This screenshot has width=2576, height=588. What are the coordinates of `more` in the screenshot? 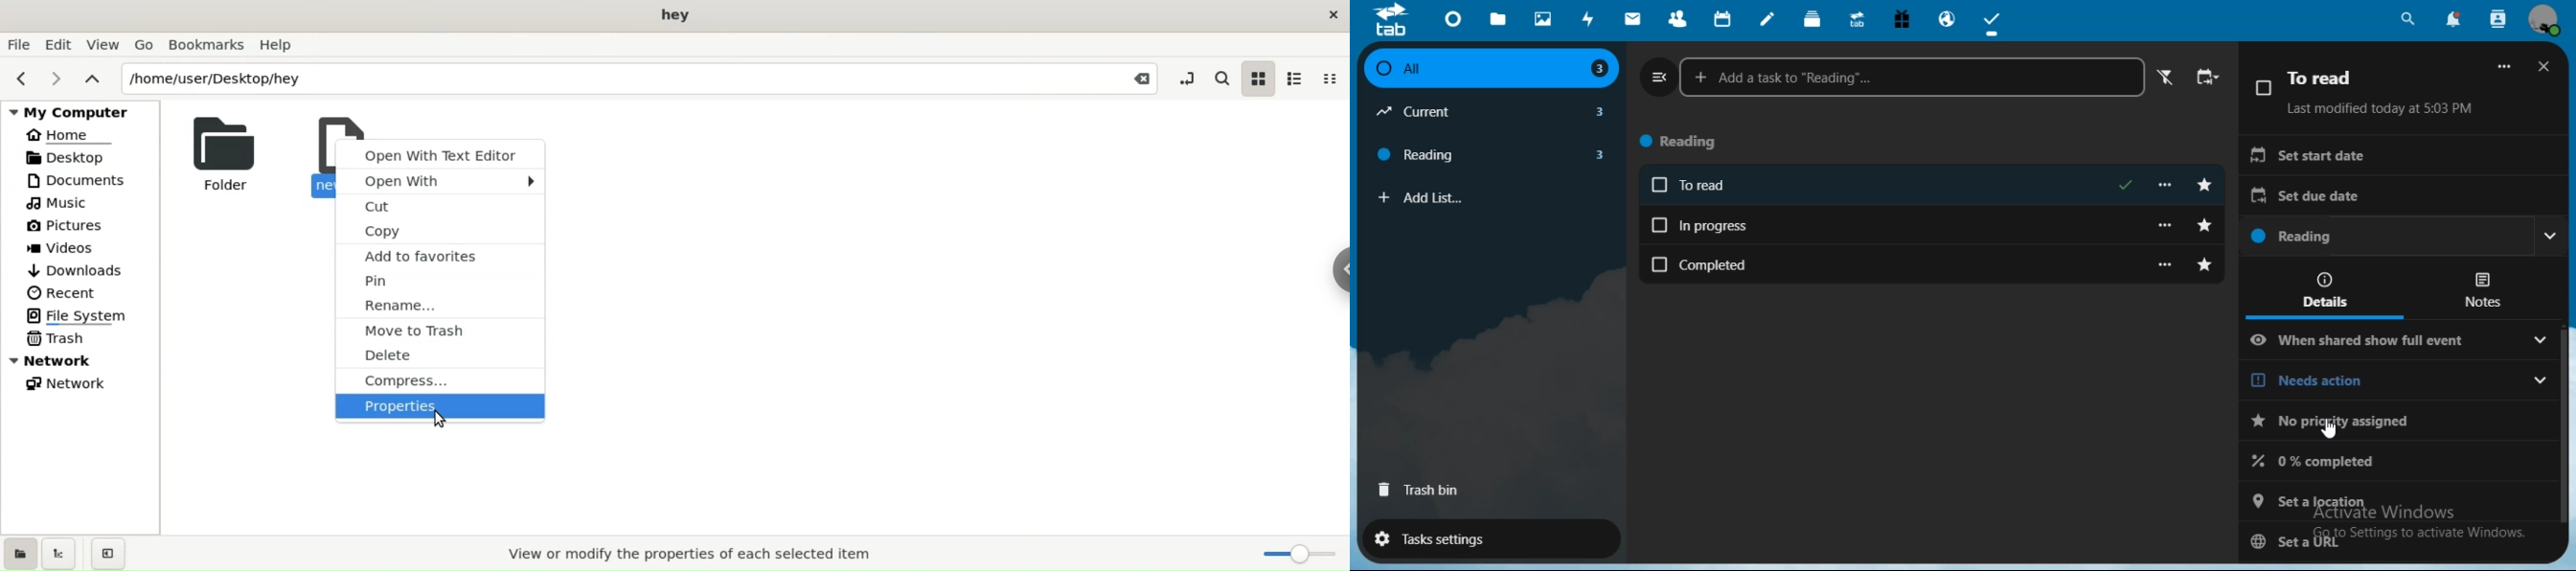 It's located at (2169, 263).